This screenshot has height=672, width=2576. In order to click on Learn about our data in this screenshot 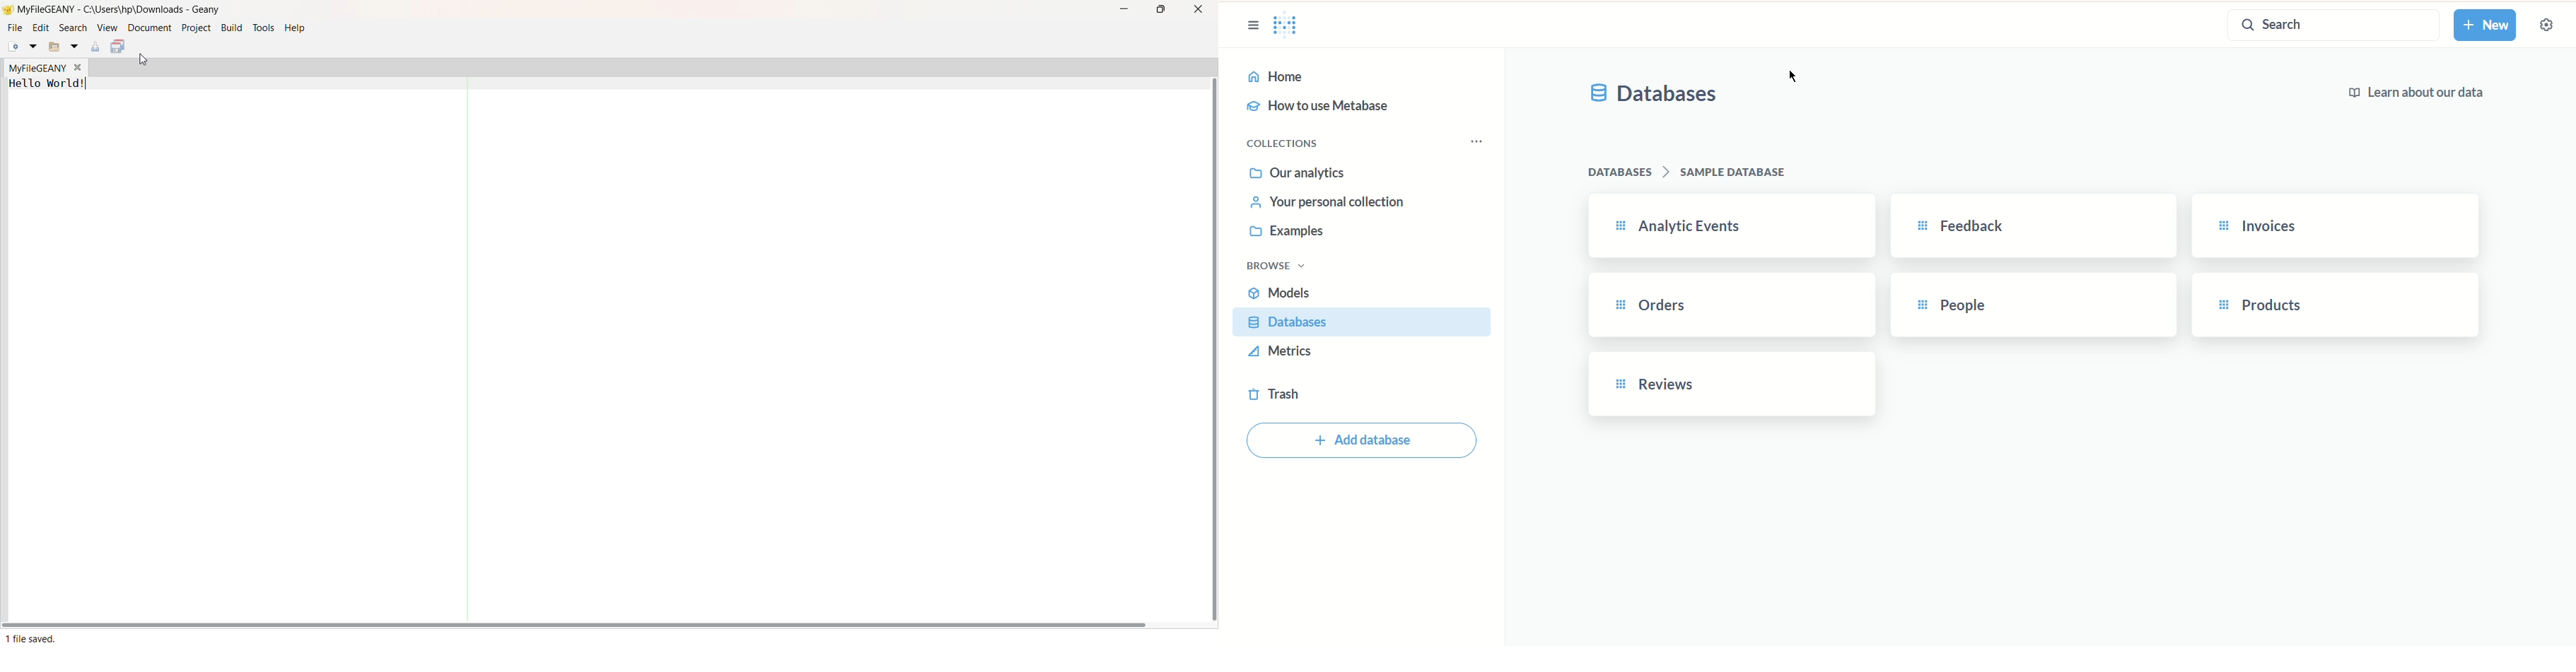, I will do `click(2419, 94)`.